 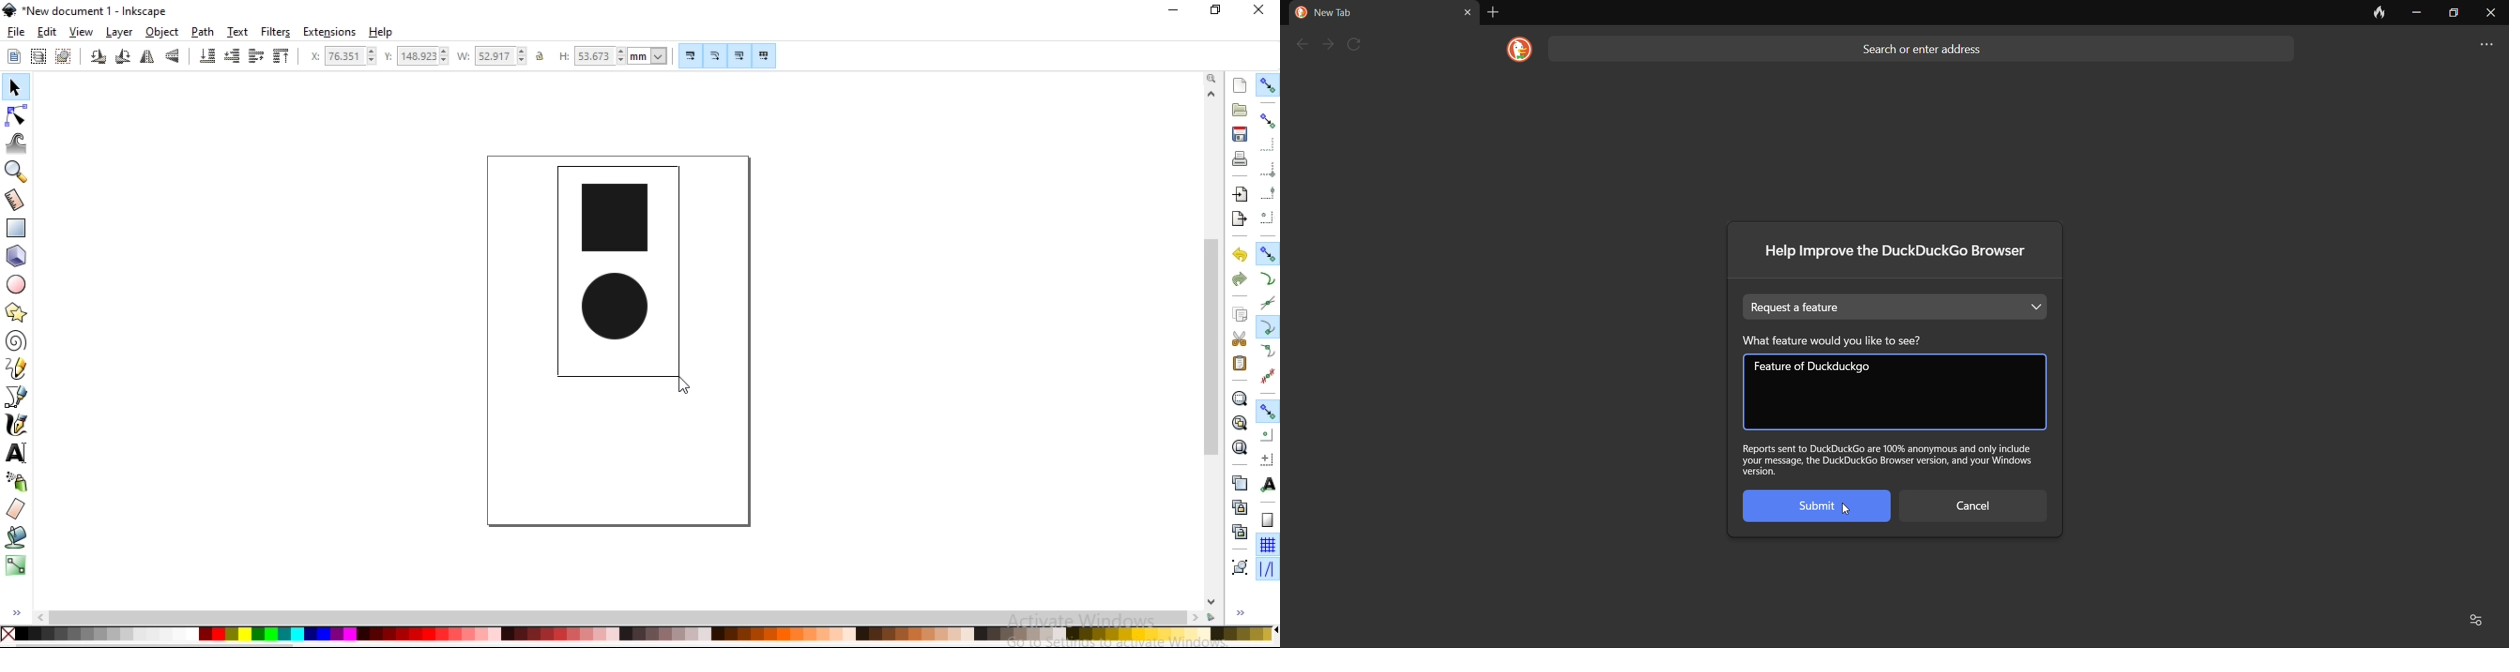 I want to click on create and edit text objects, so click(x=16, y=452).